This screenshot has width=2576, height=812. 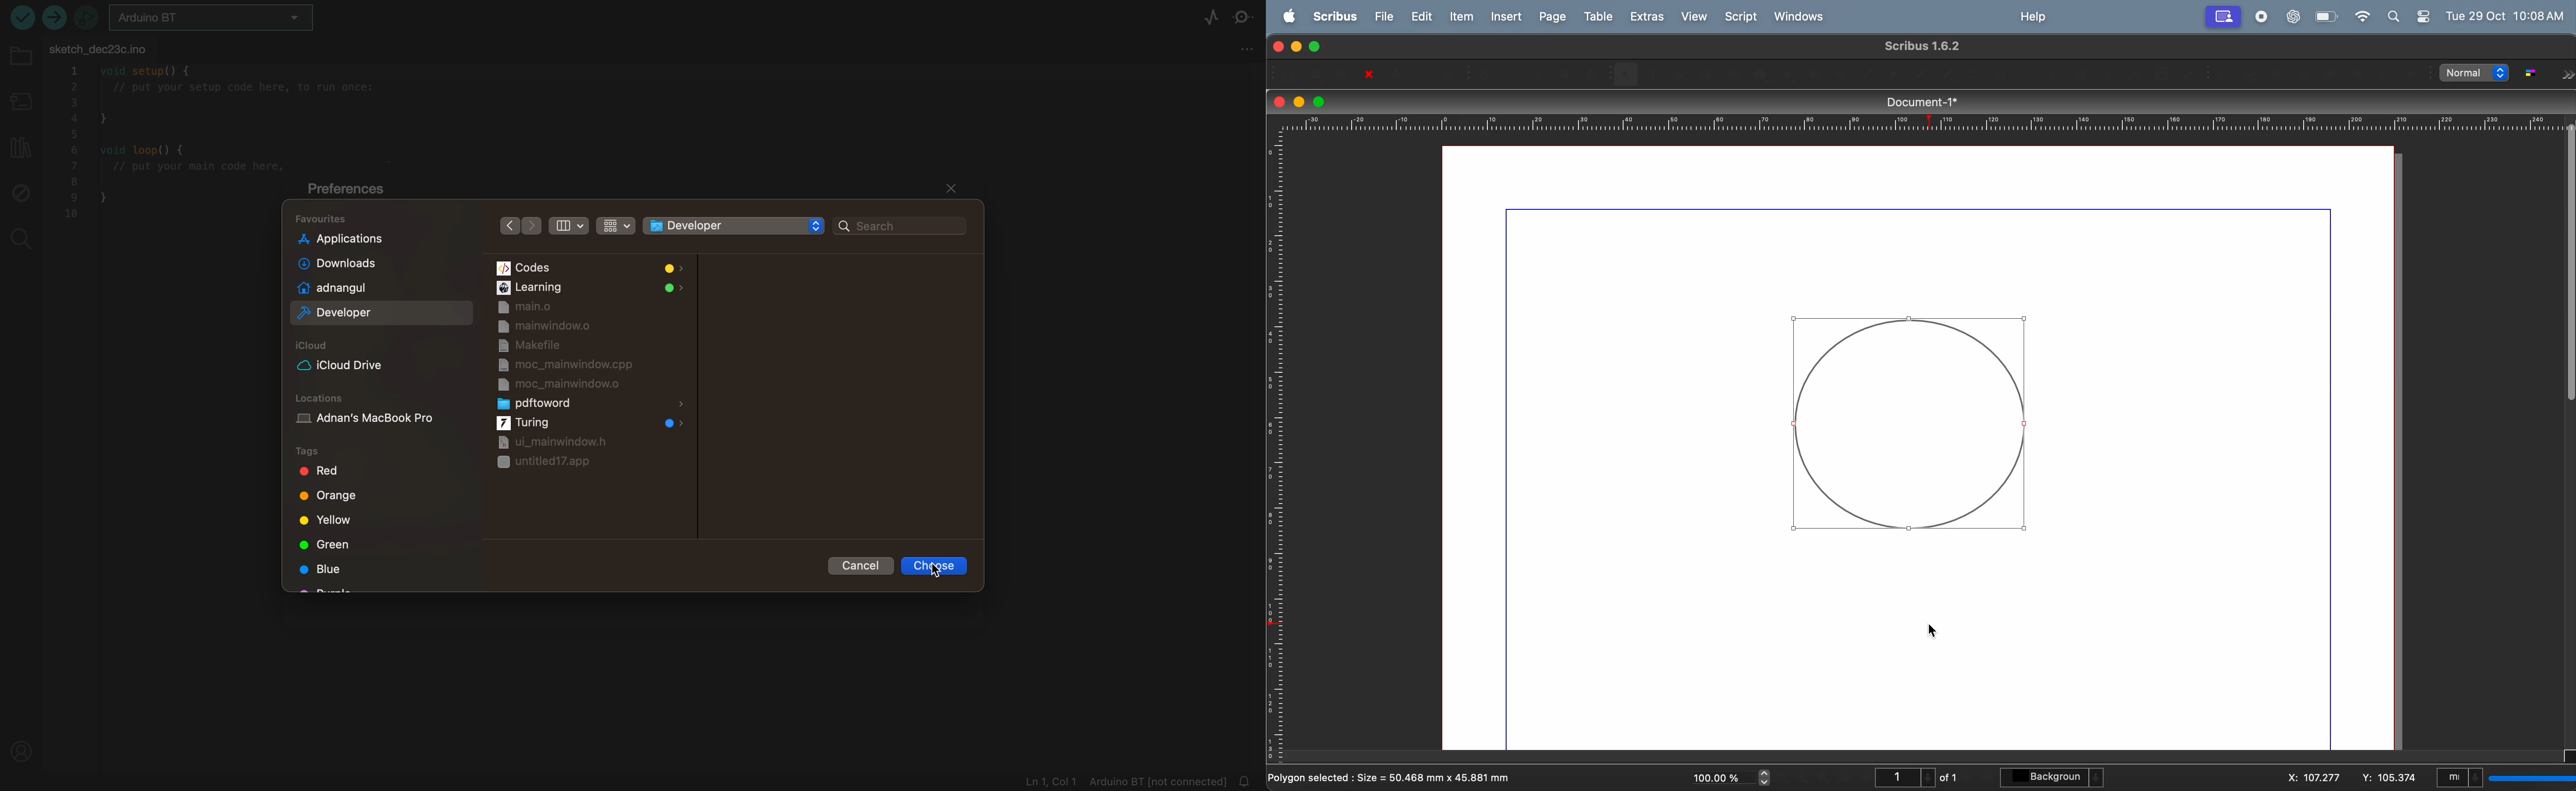 What do you see at coordinates (1910, 424) in the screenshot?
I see `circle` at bounding box center [1910, 424].